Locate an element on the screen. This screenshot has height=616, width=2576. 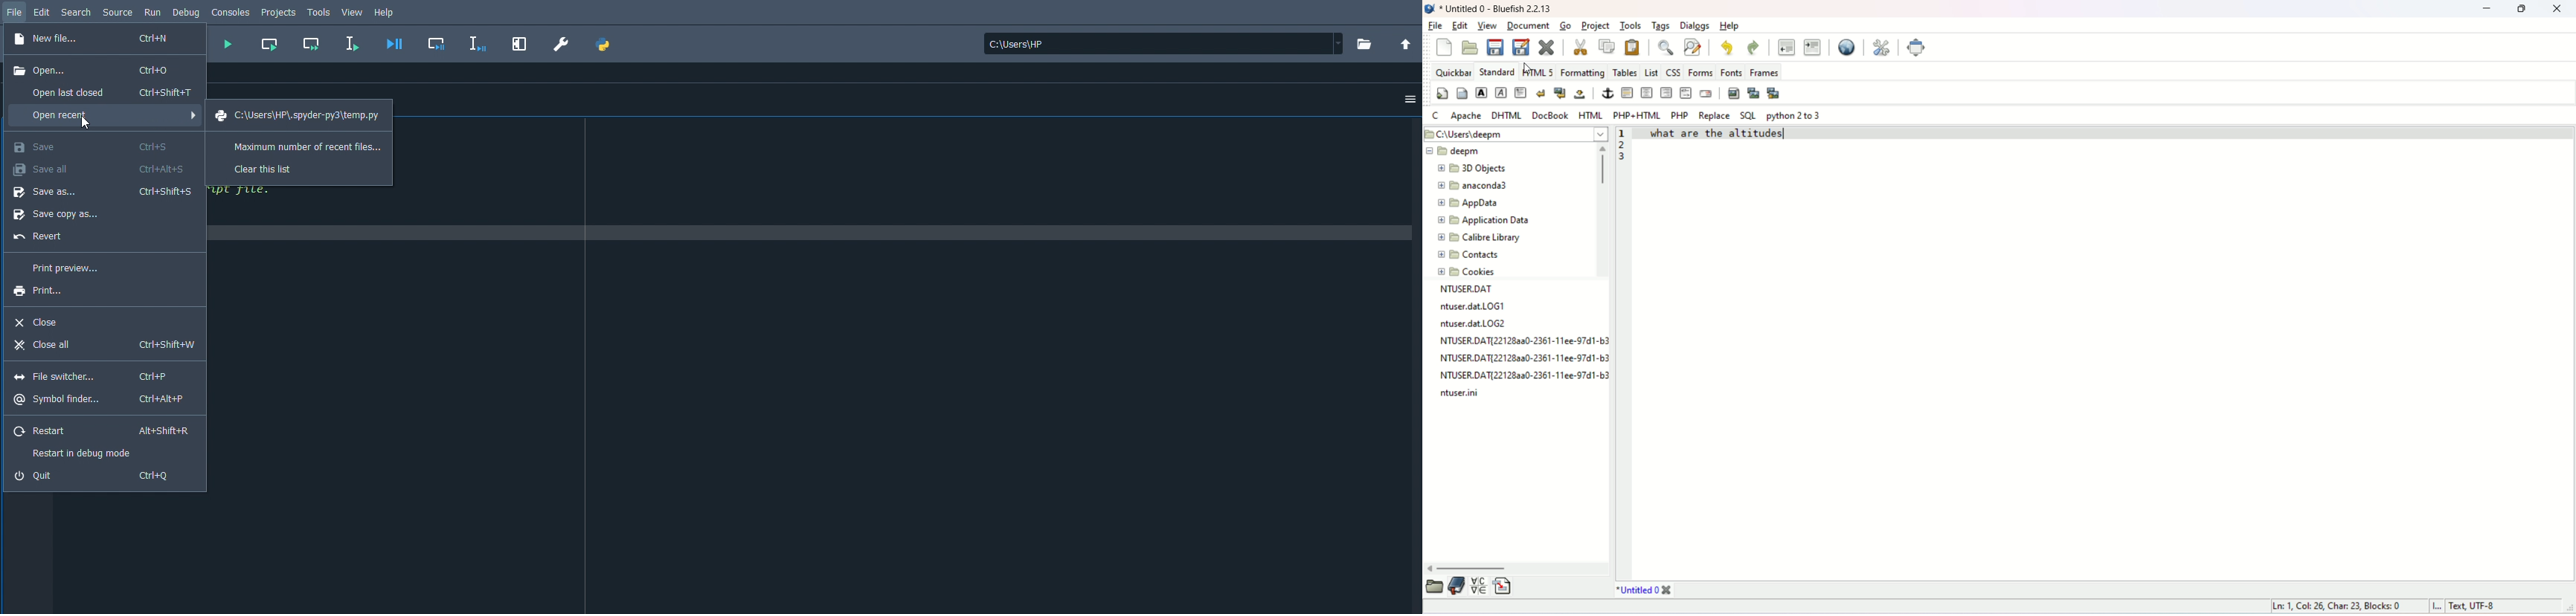
Save copy as is located at coordinates (64, 216).